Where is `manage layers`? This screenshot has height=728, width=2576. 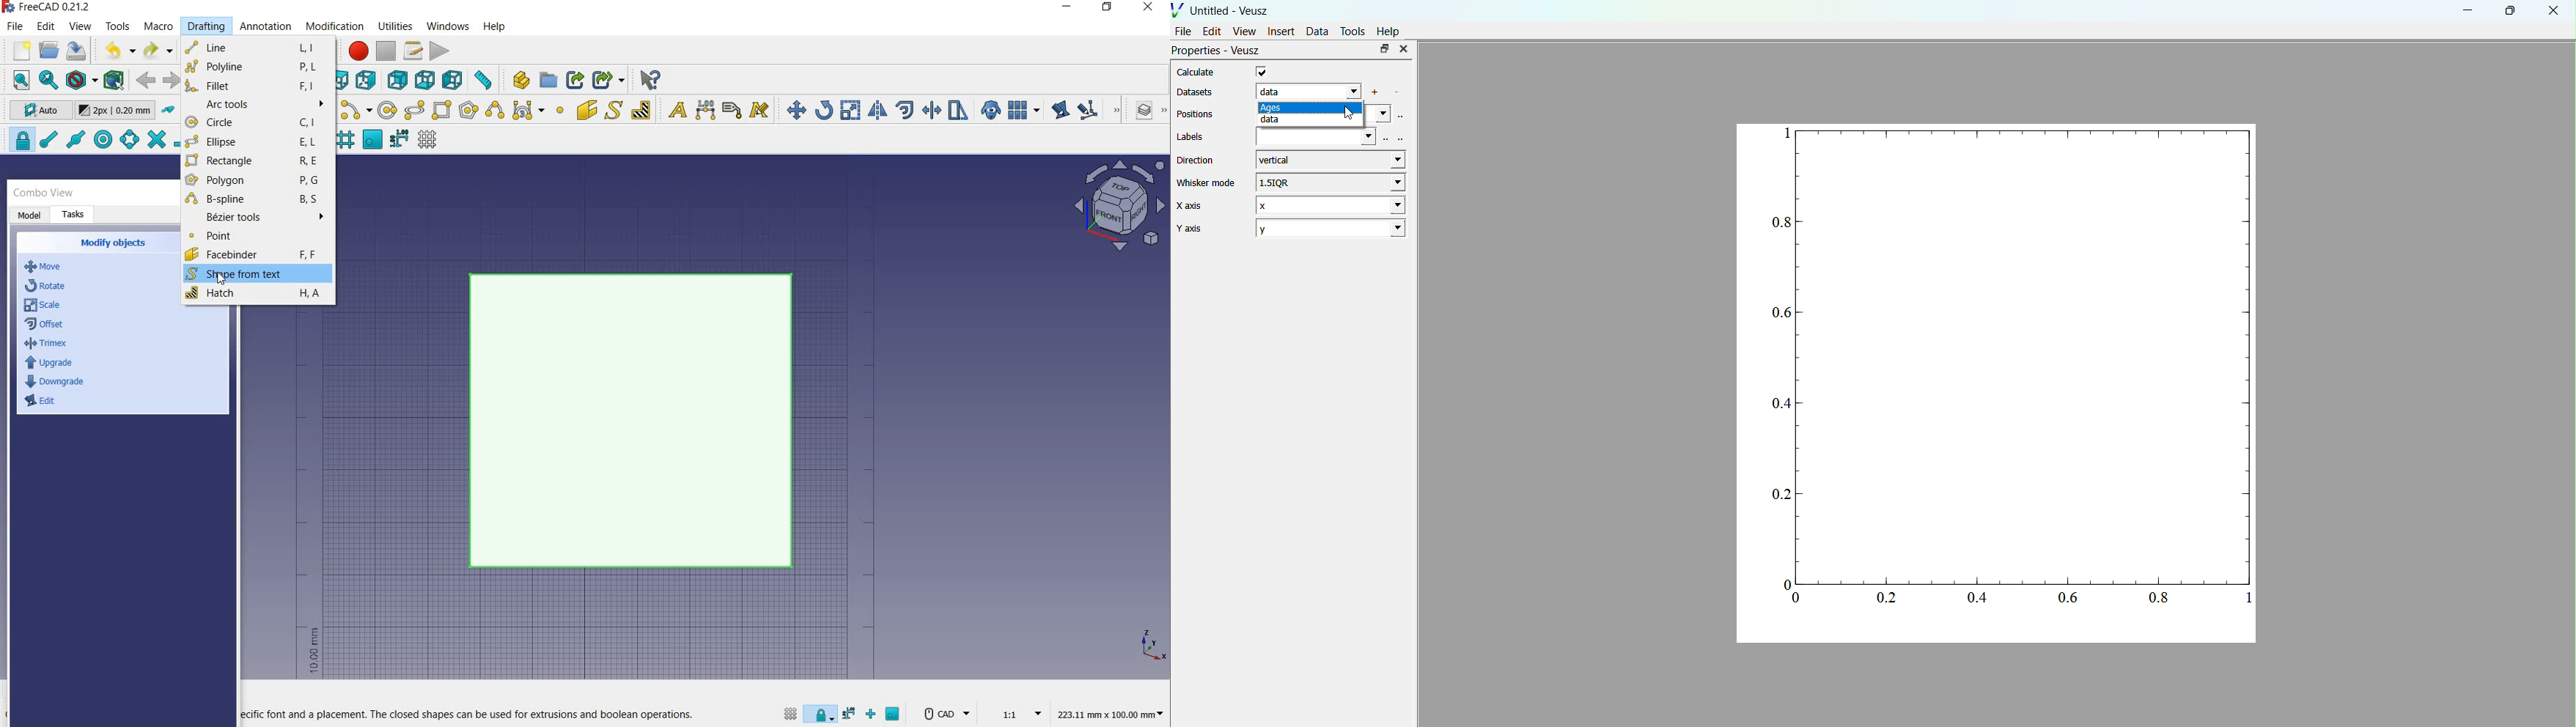 manage layers is located at coordinates (1137, 111).